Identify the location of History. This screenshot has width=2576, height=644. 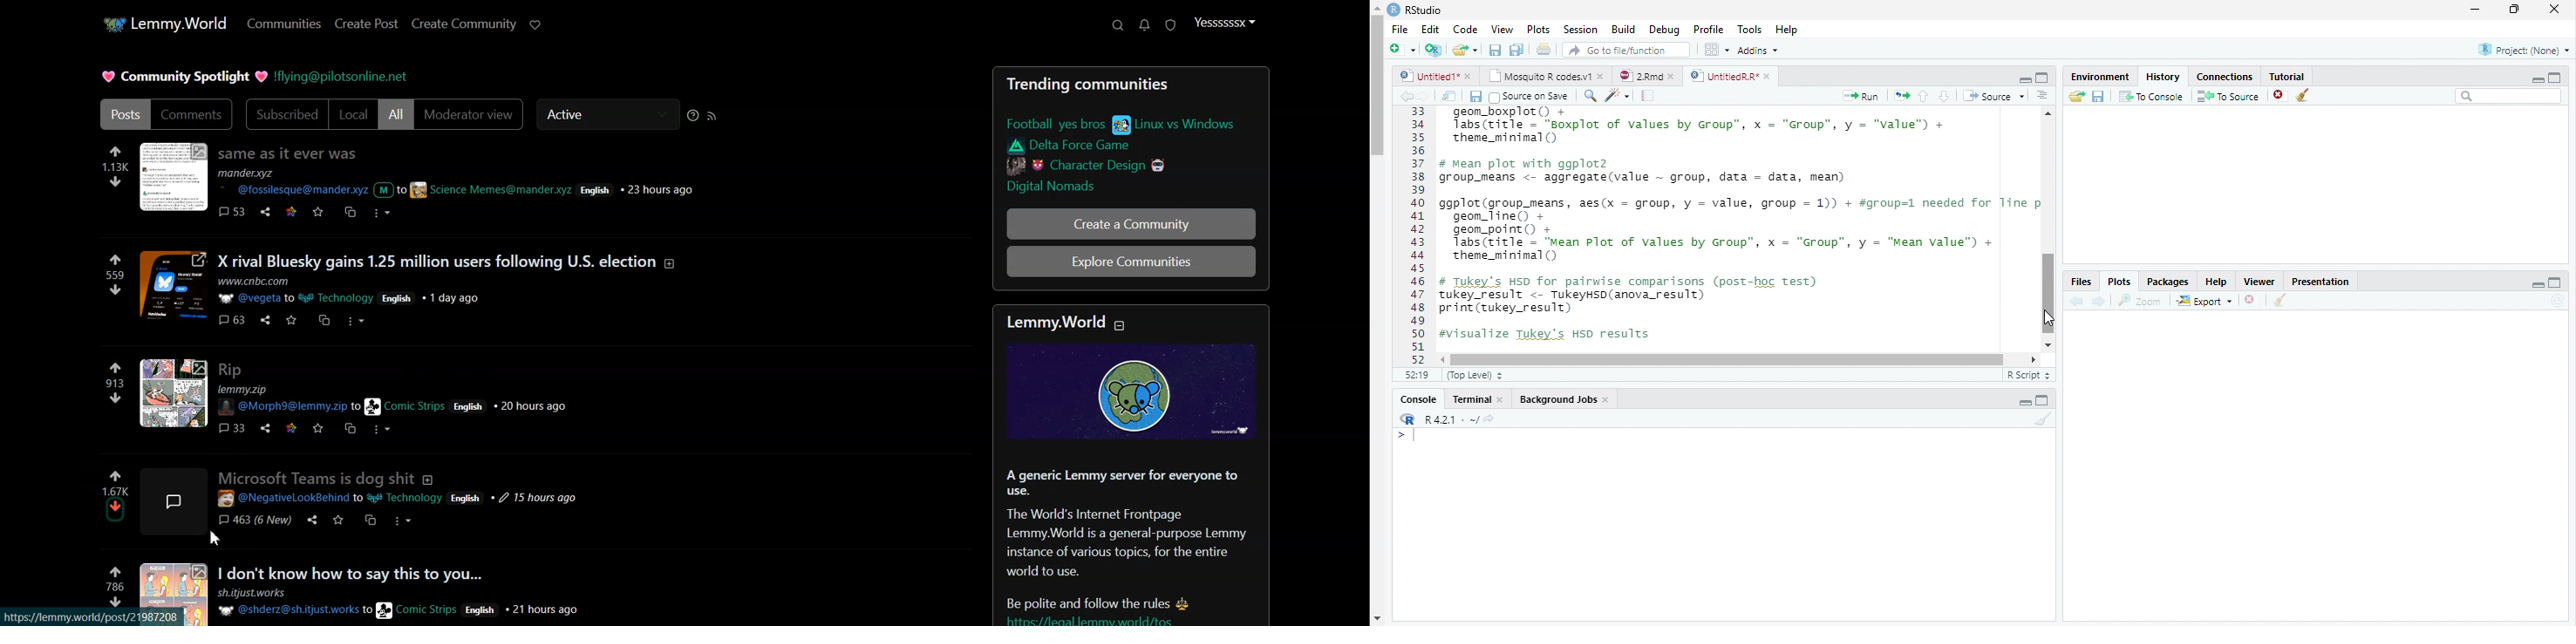
(2164, 76).